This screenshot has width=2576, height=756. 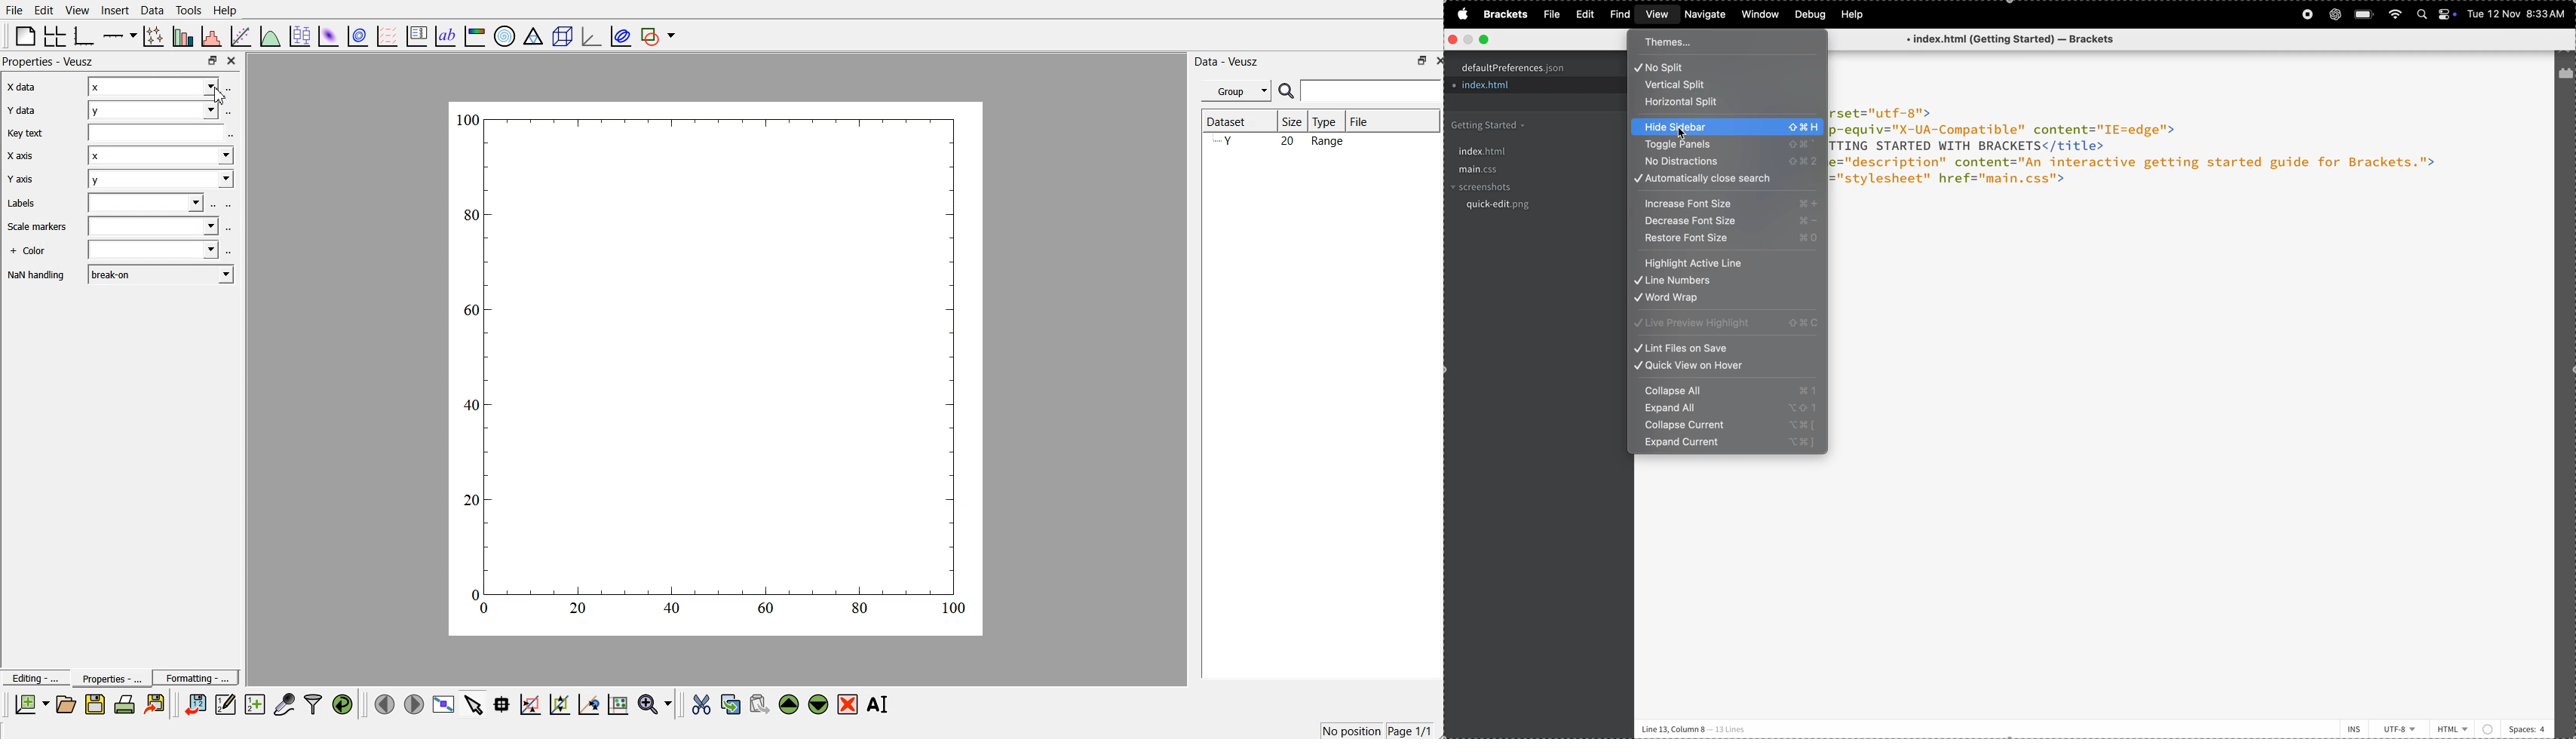 I want to click on plot key, so click(x=417, y=35).